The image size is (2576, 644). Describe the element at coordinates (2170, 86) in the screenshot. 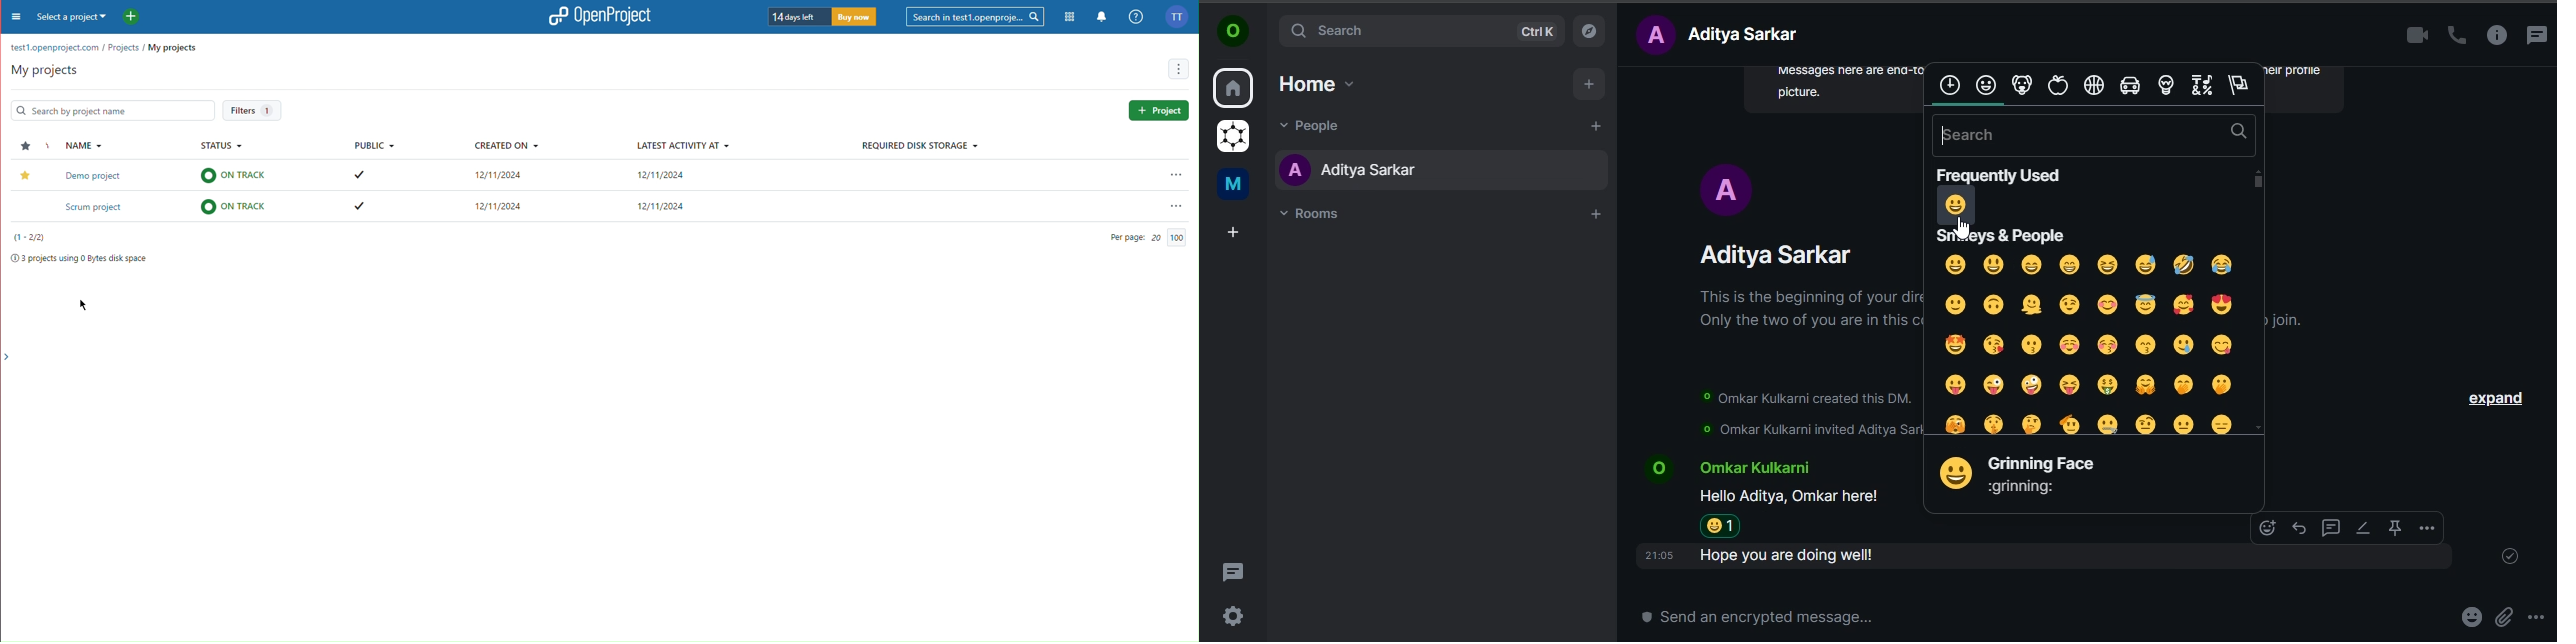

I see `objects` at that location.